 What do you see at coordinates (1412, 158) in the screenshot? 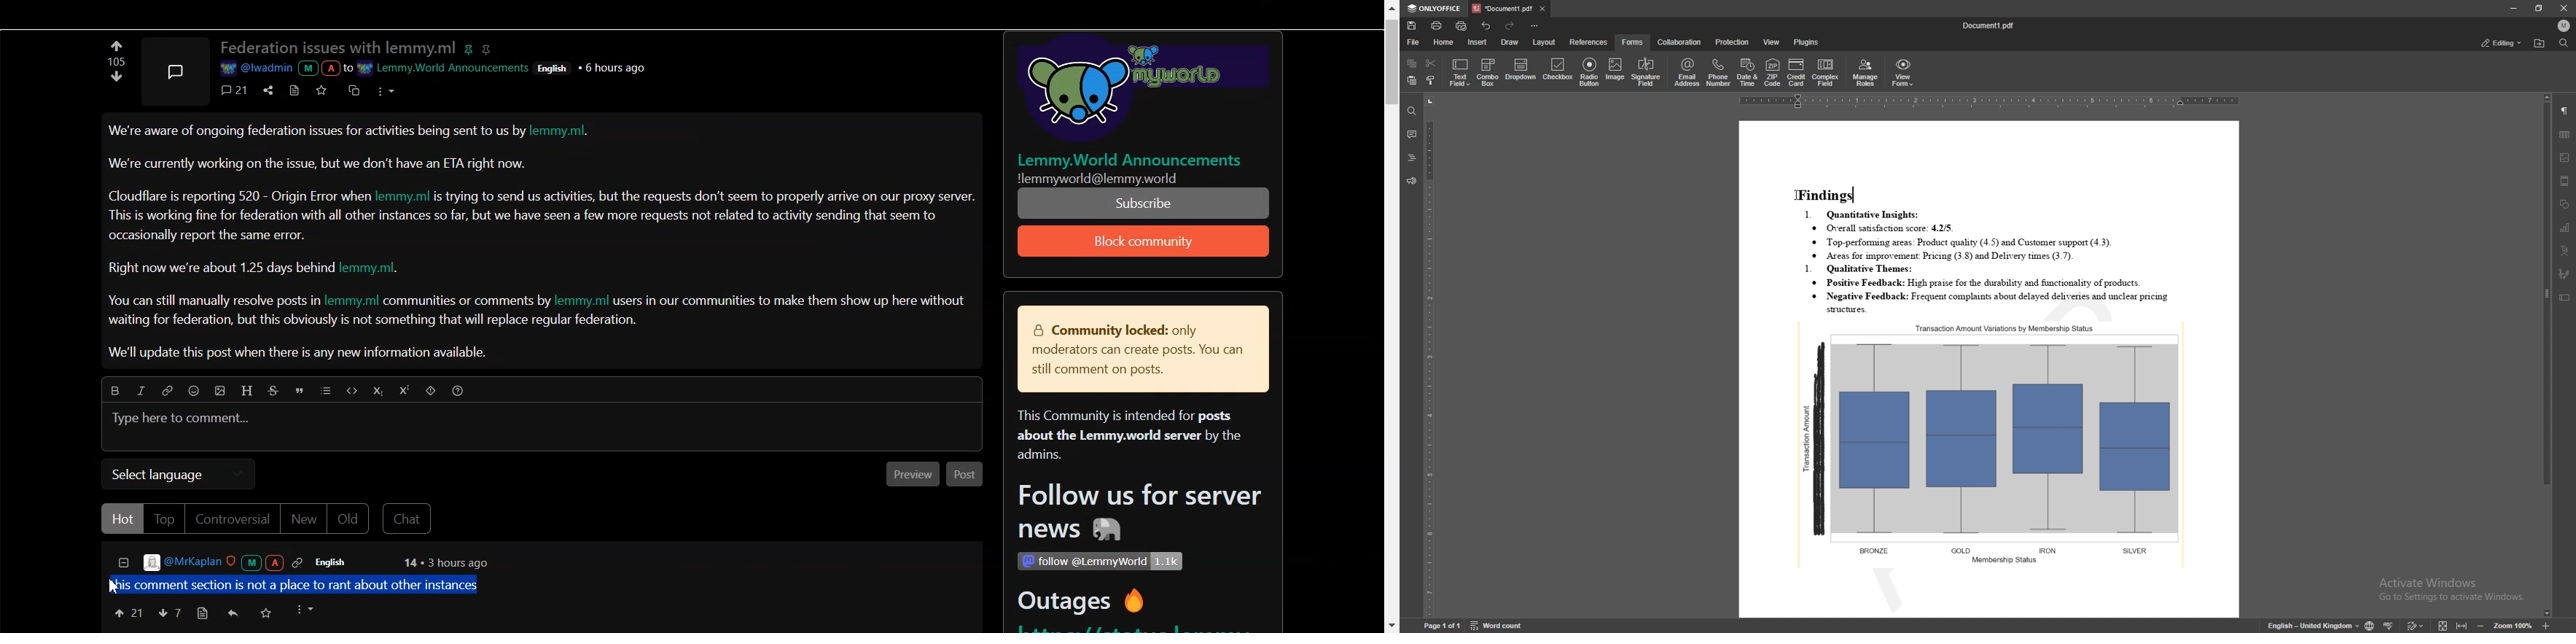
I see `heading` at bounding box center [1412, 158].